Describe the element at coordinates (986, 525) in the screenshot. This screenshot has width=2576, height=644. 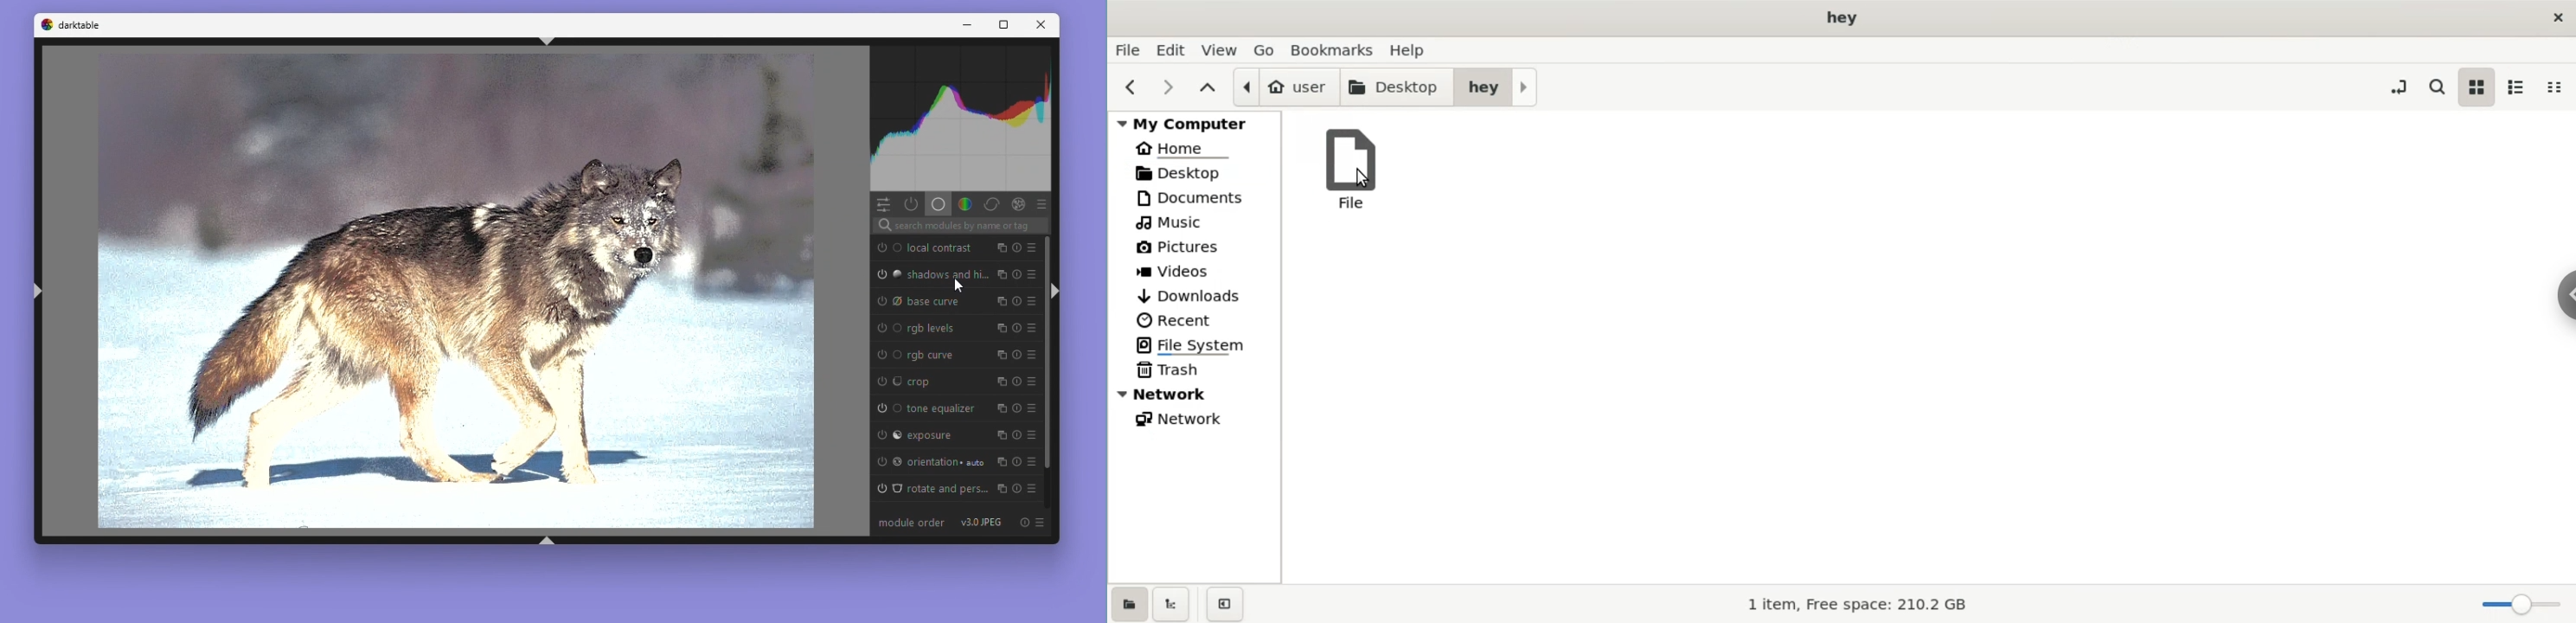
I see `V 3.0 JPEG` at that location.